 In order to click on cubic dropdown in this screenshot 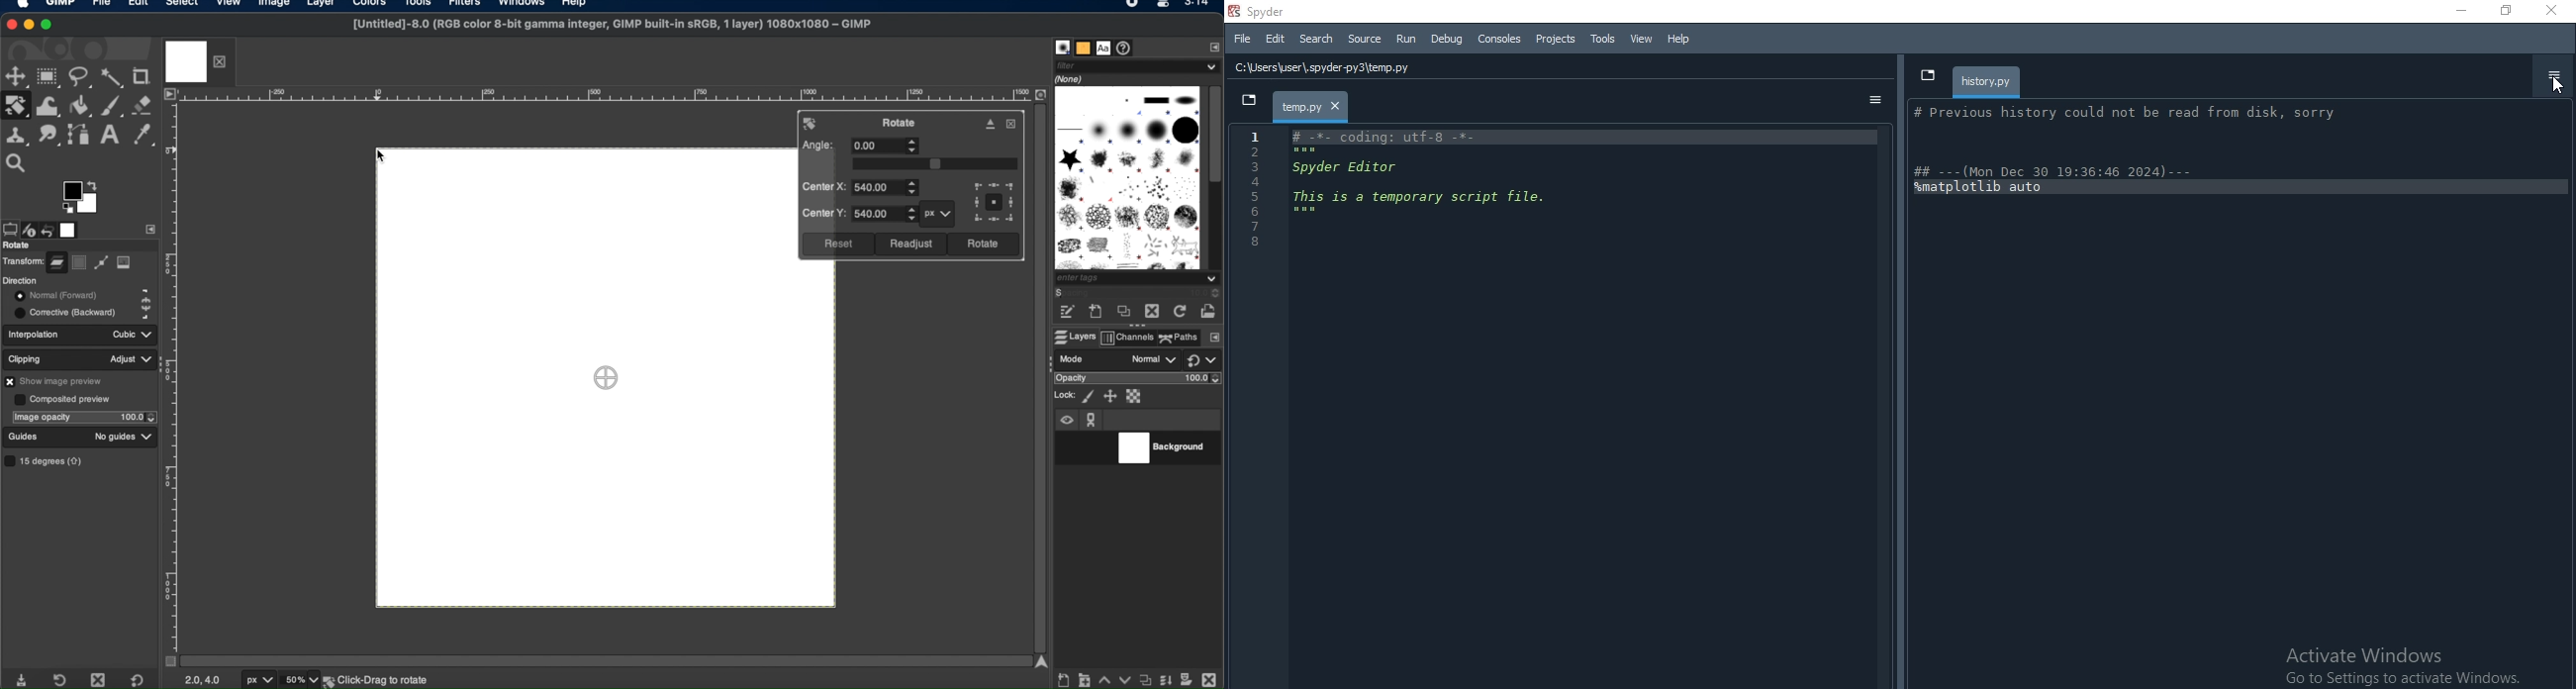, I will do `click(129, 334)`.